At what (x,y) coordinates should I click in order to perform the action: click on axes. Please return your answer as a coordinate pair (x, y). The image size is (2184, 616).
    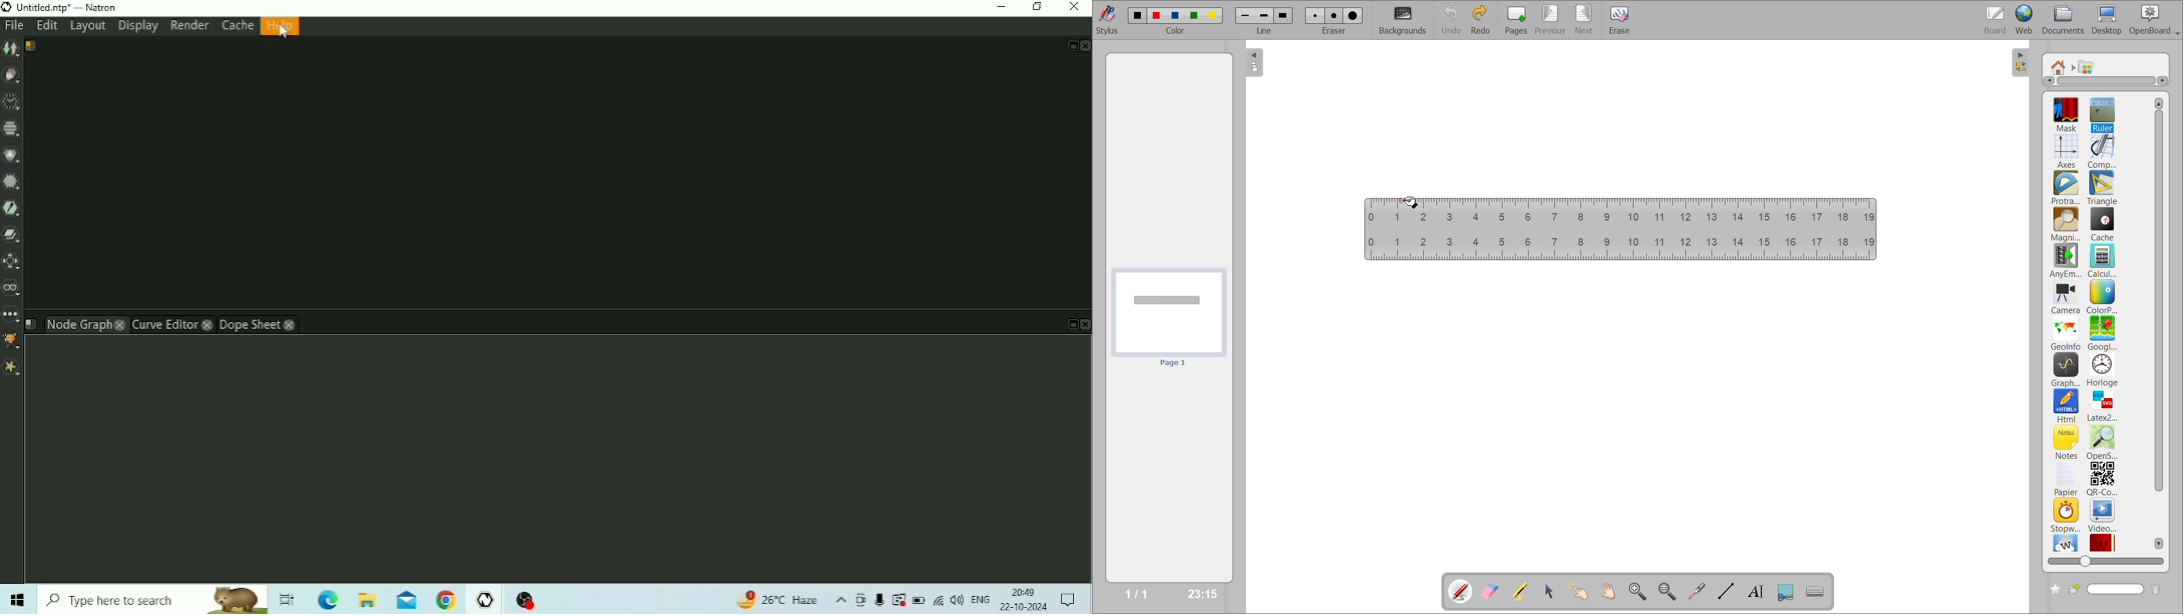
    Looking at the image, I should click on (2069, 150).